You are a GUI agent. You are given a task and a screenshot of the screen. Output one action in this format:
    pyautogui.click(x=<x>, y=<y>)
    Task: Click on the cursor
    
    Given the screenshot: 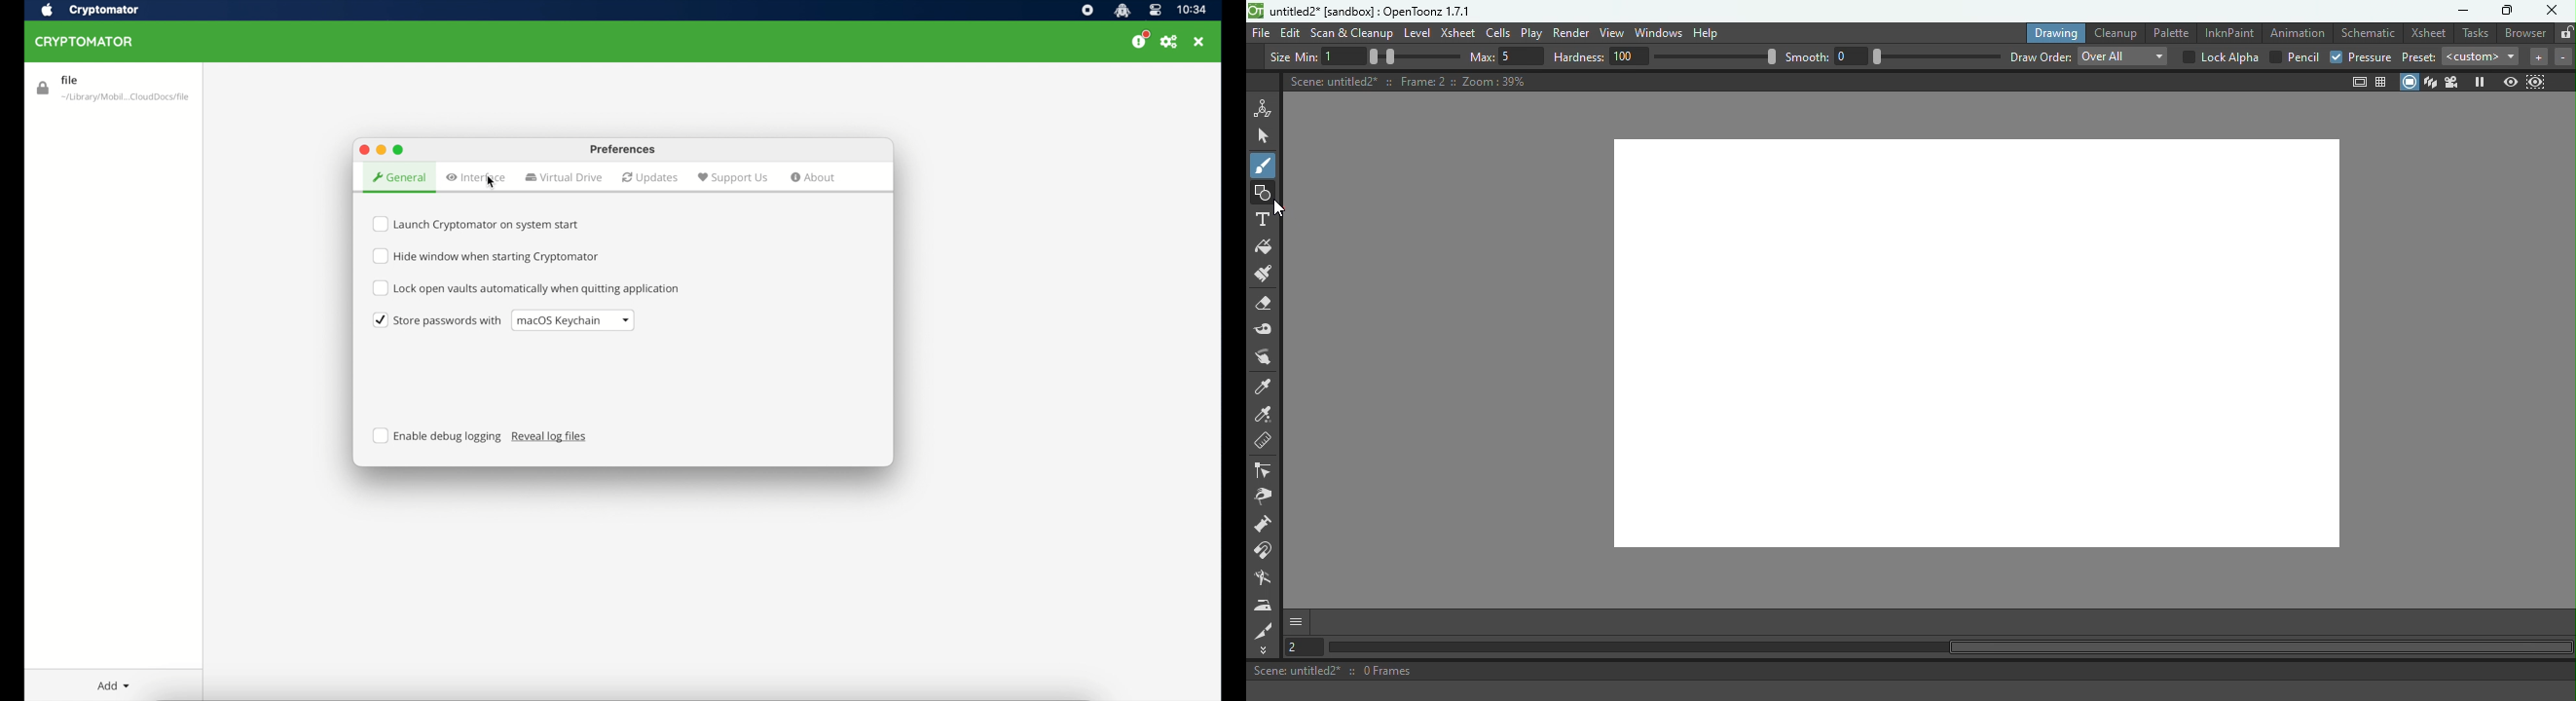 What is the action you would take?
    pyautogui.click(x=1280, y=205)
    